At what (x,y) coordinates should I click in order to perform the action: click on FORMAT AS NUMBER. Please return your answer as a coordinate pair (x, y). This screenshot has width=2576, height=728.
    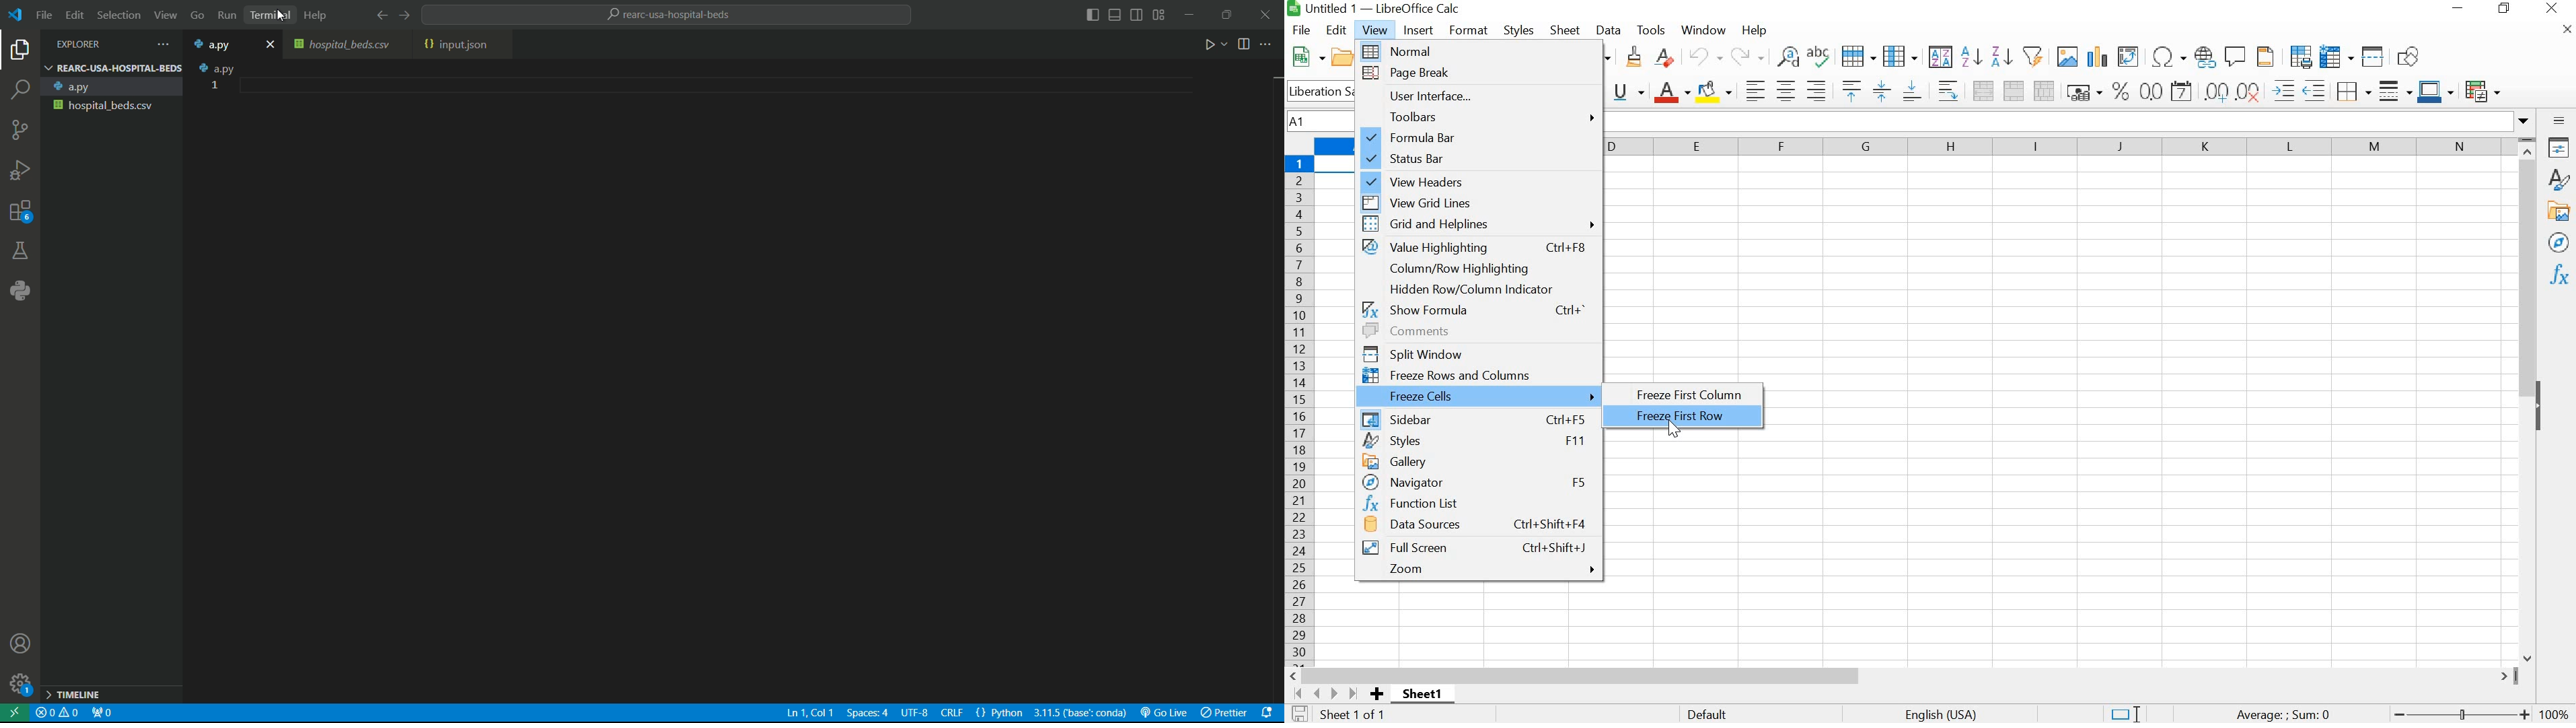
    Looking at the image, I should click on (2151, 91).